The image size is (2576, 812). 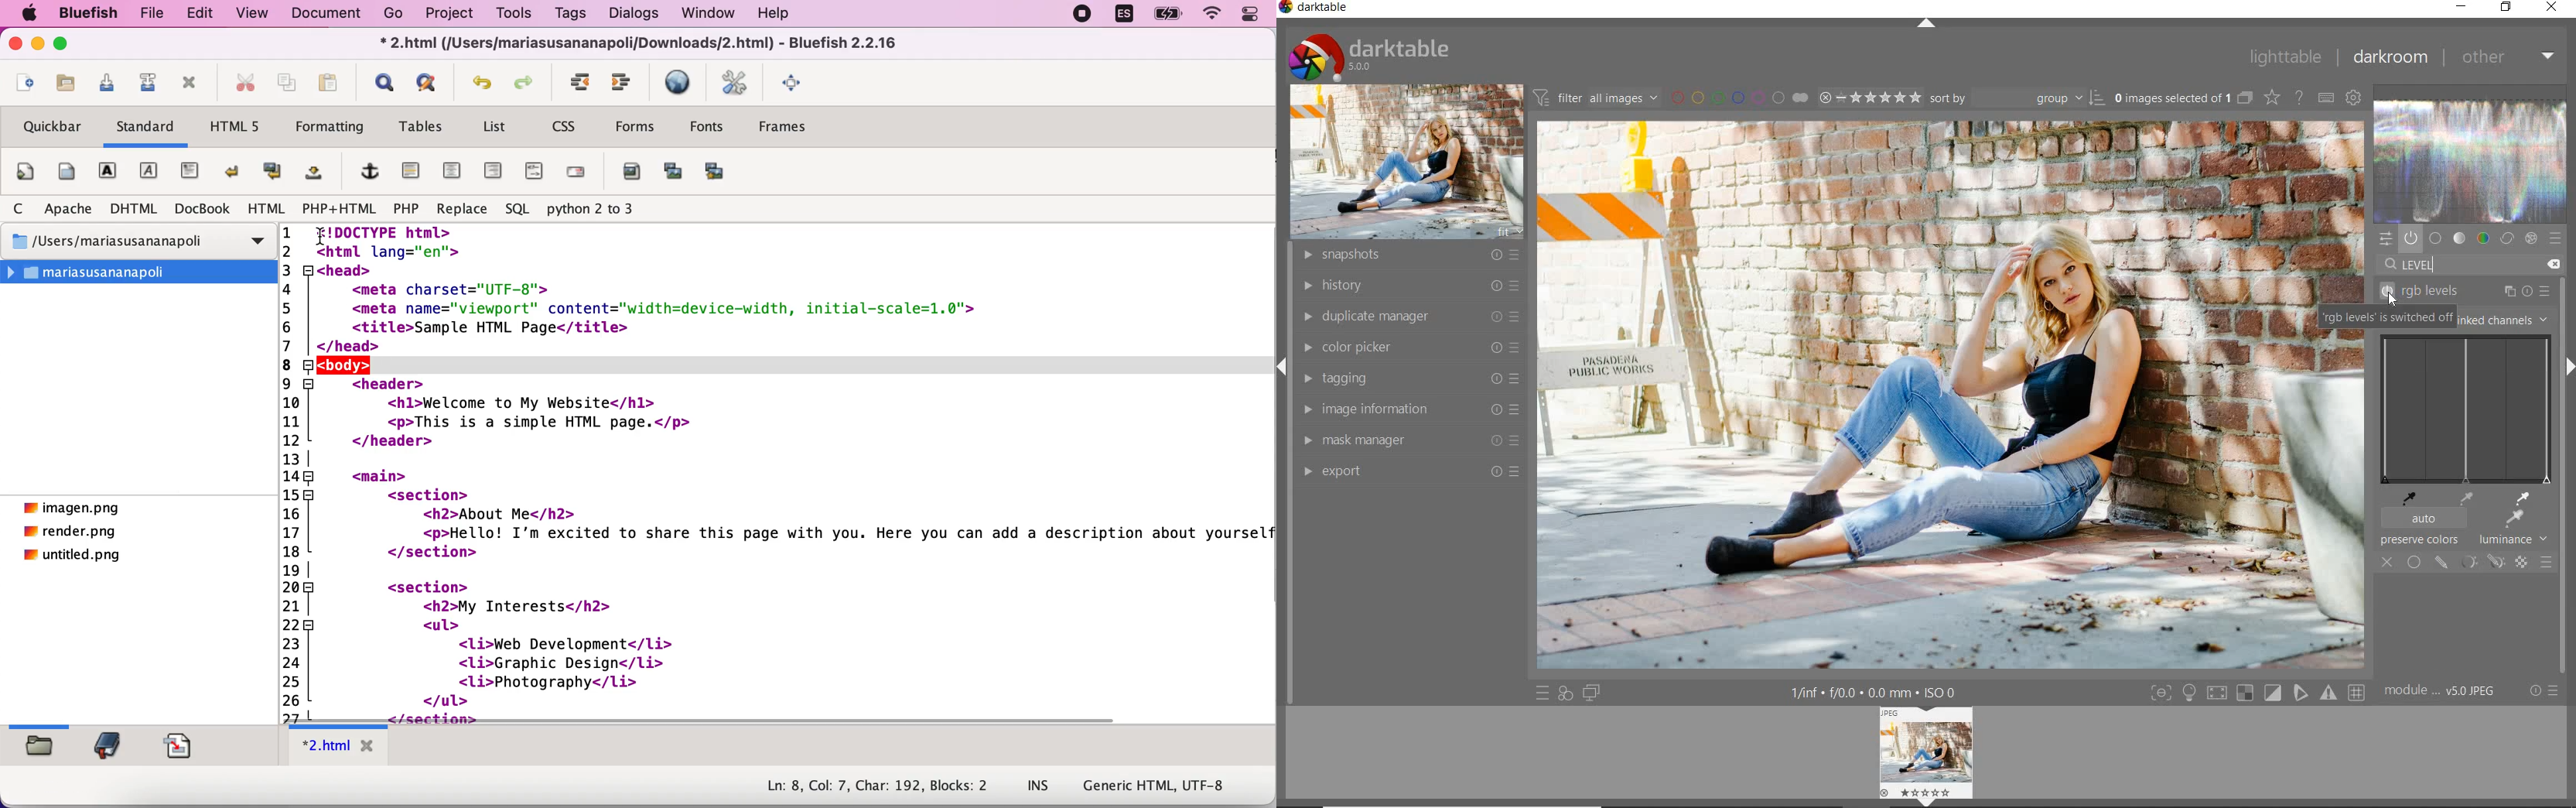 I want to click on close, so click(x=2387, y=560).